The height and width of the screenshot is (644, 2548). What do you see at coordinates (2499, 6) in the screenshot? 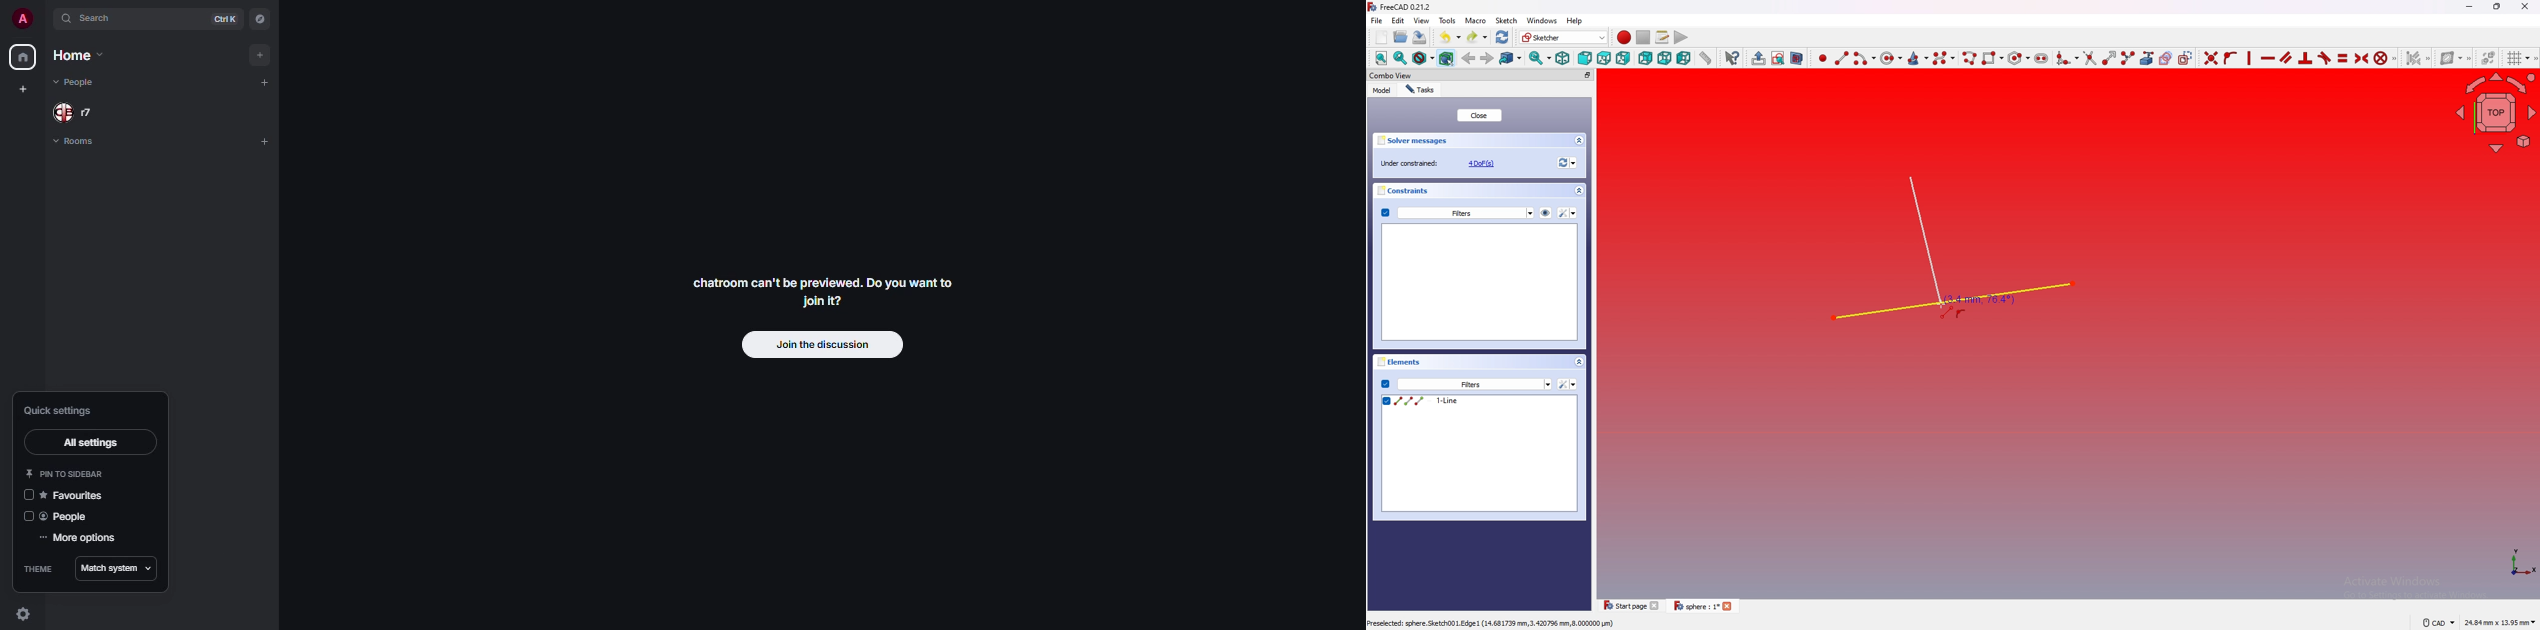
I see `Restore down` at bounding box center [2499, 6].